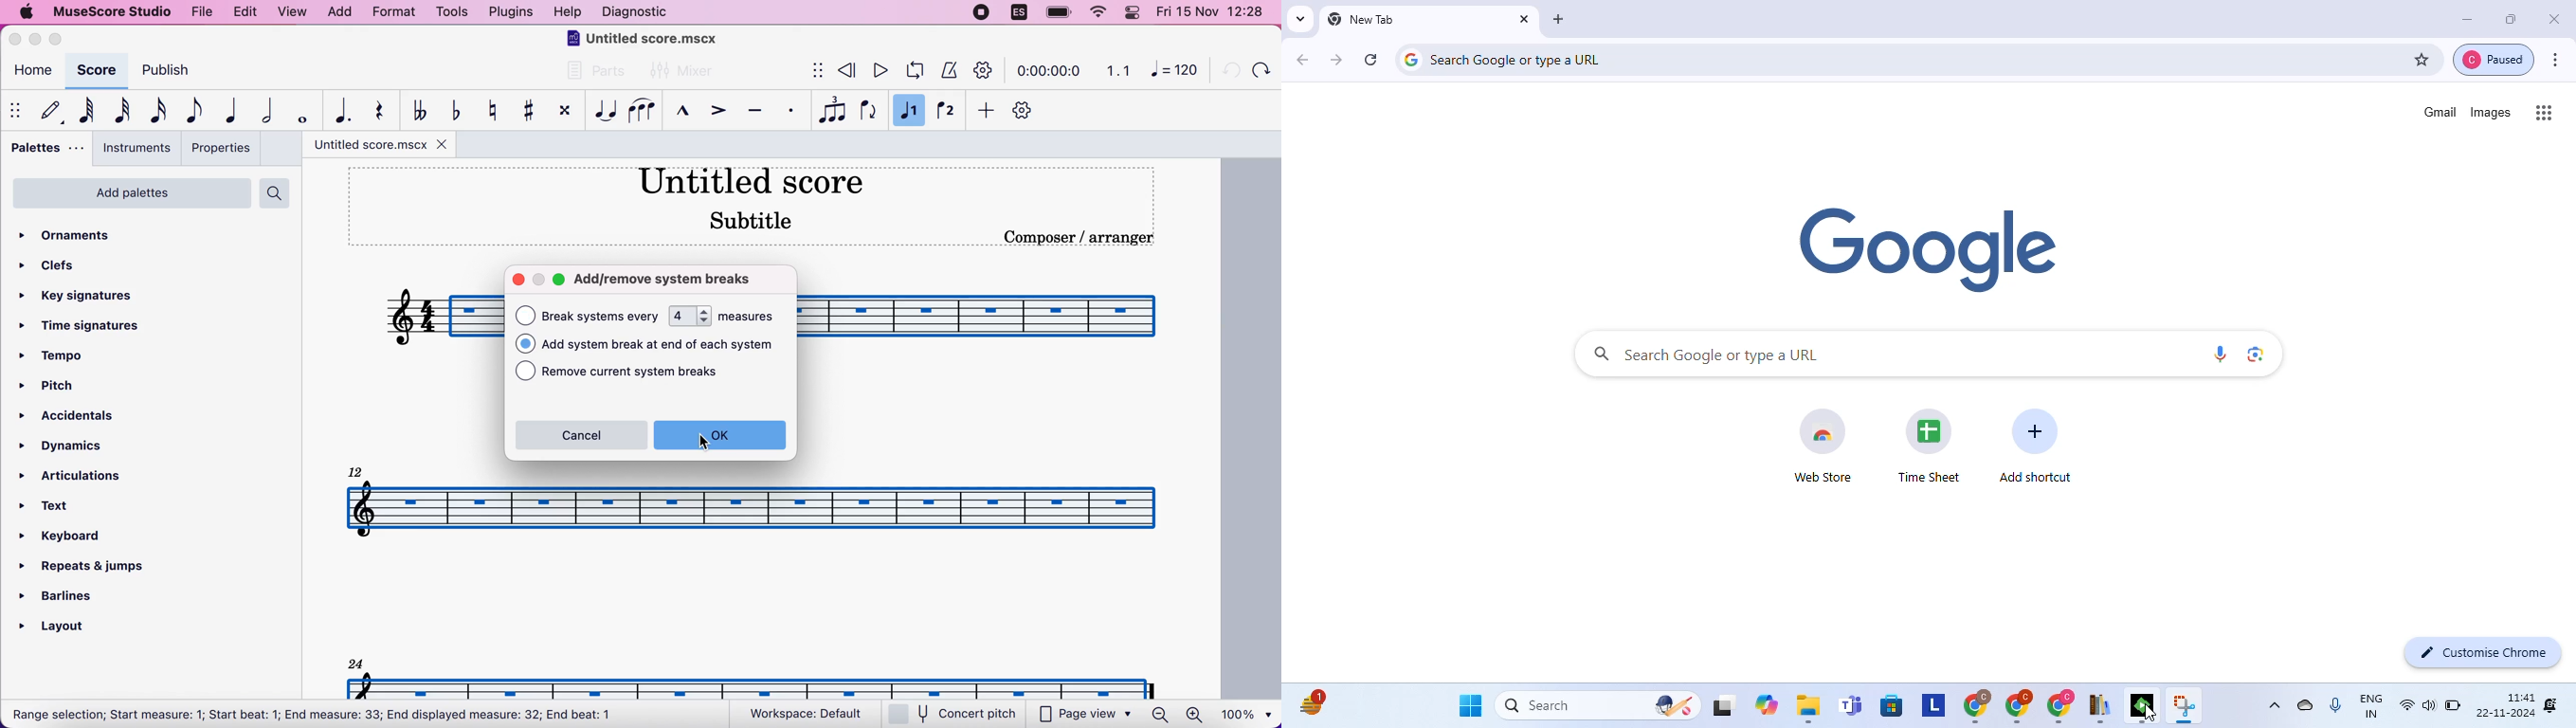 This screenshot has height=728, width=2576. I want to click on musescore studio, so click(110, 12).